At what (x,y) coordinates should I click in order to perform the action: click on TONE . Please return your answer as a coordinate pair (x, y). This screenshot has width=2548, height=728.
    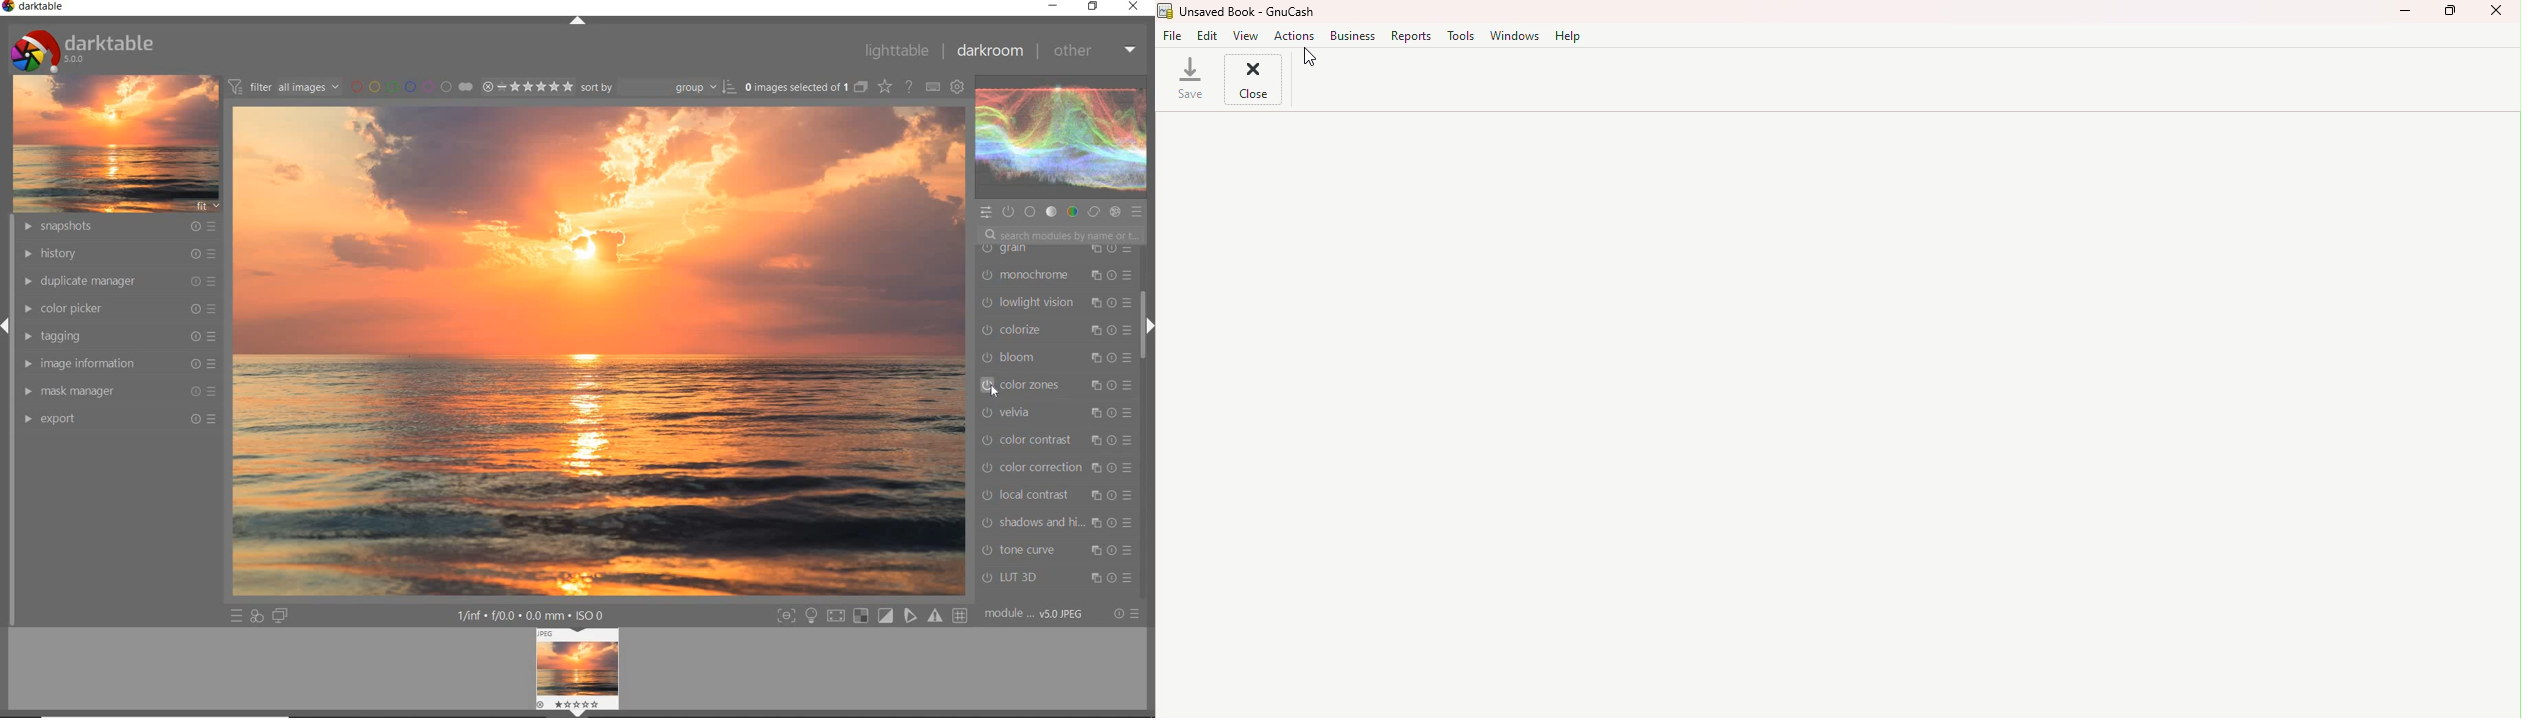
    Looking at the image, I should click on (1052, 212).